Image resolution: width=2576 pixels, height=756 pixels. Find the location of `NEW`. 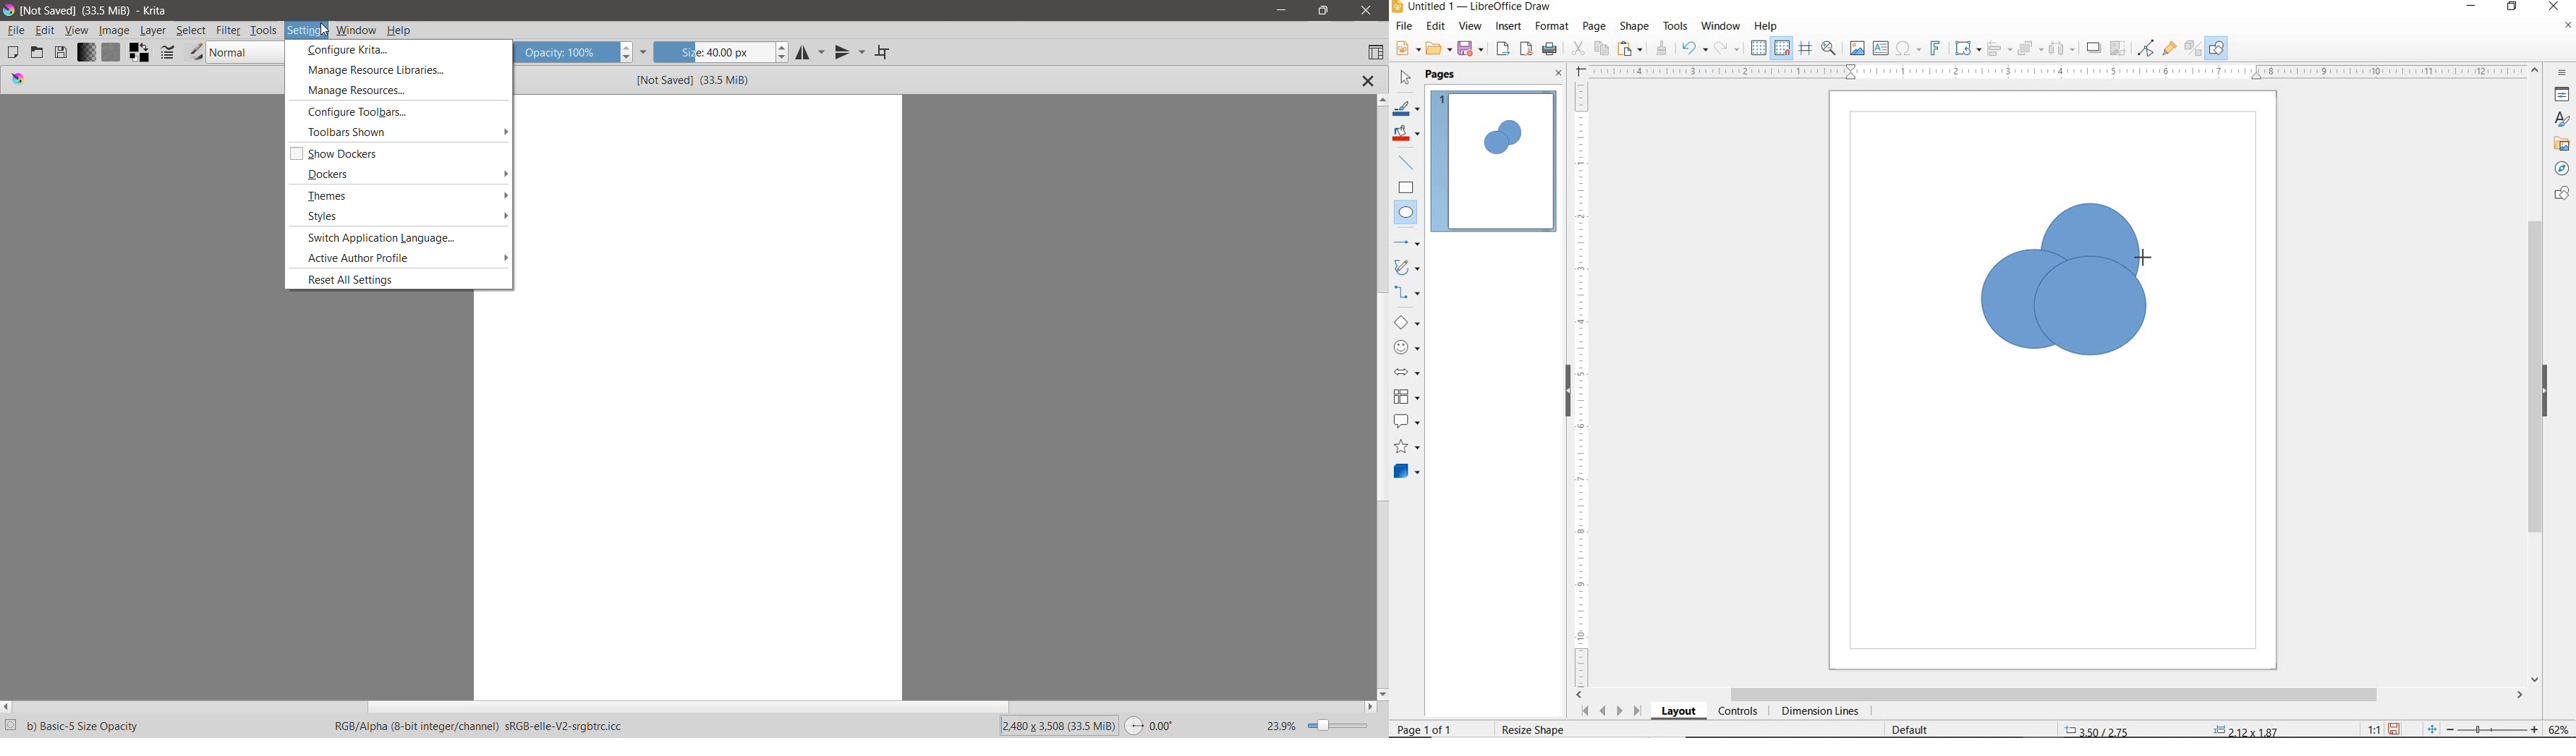

NEW is located at coordinates (1406, 49).